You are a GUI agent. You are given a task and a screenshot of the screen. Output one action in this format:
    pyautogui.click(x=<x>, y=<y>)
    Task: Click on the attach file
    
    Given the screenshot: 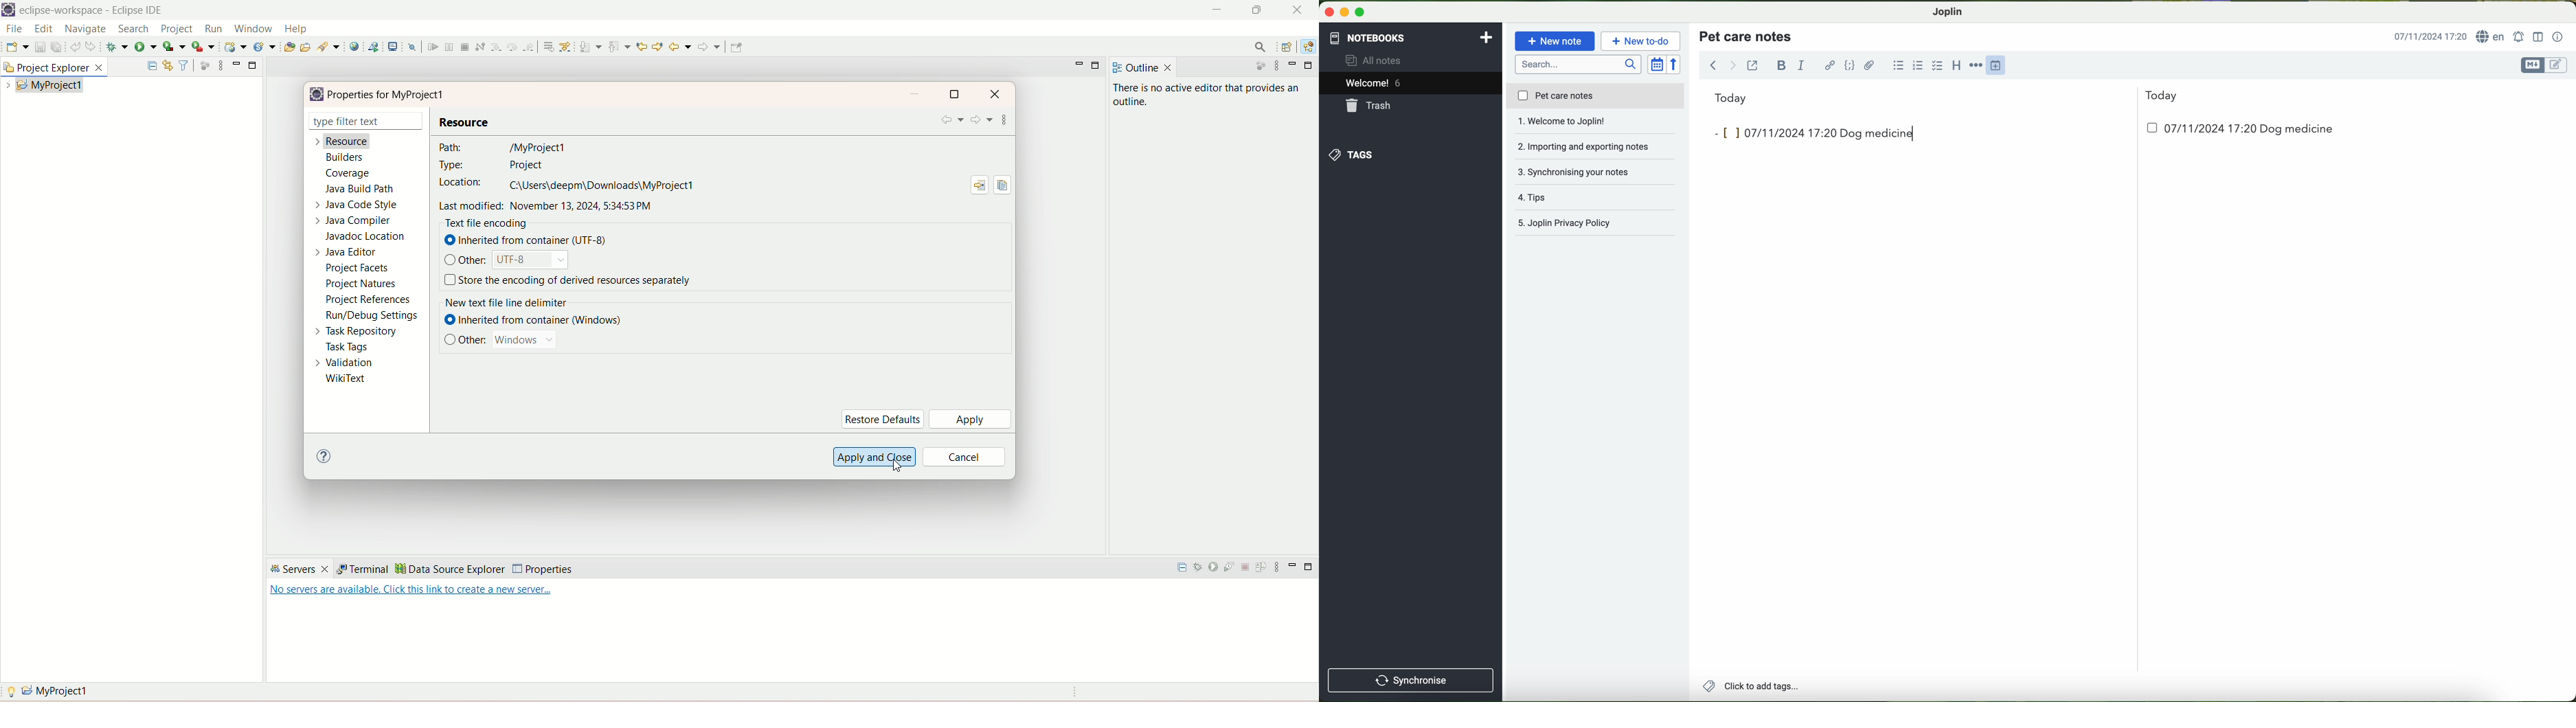 What is the action you would take?
    pyautogui.click(x=1869, y=65)
    